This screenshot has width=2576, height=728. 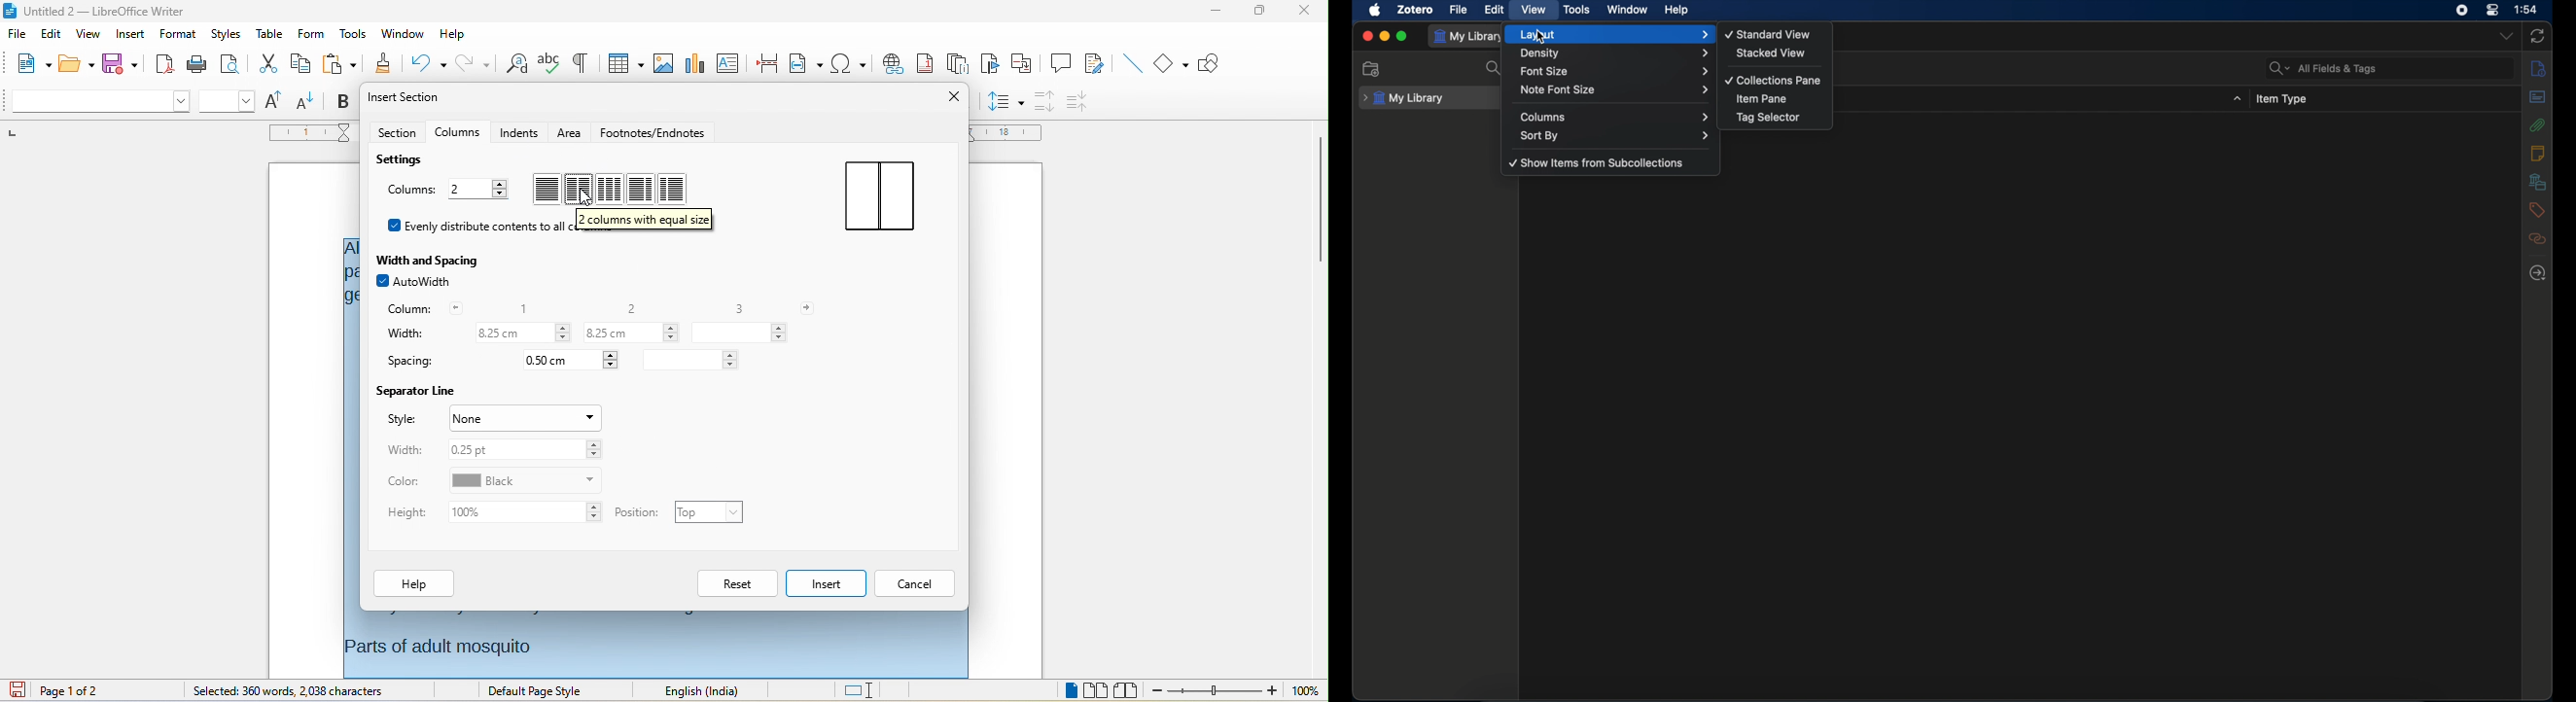 I want to click on single page view, so click(x=1072, y=690).